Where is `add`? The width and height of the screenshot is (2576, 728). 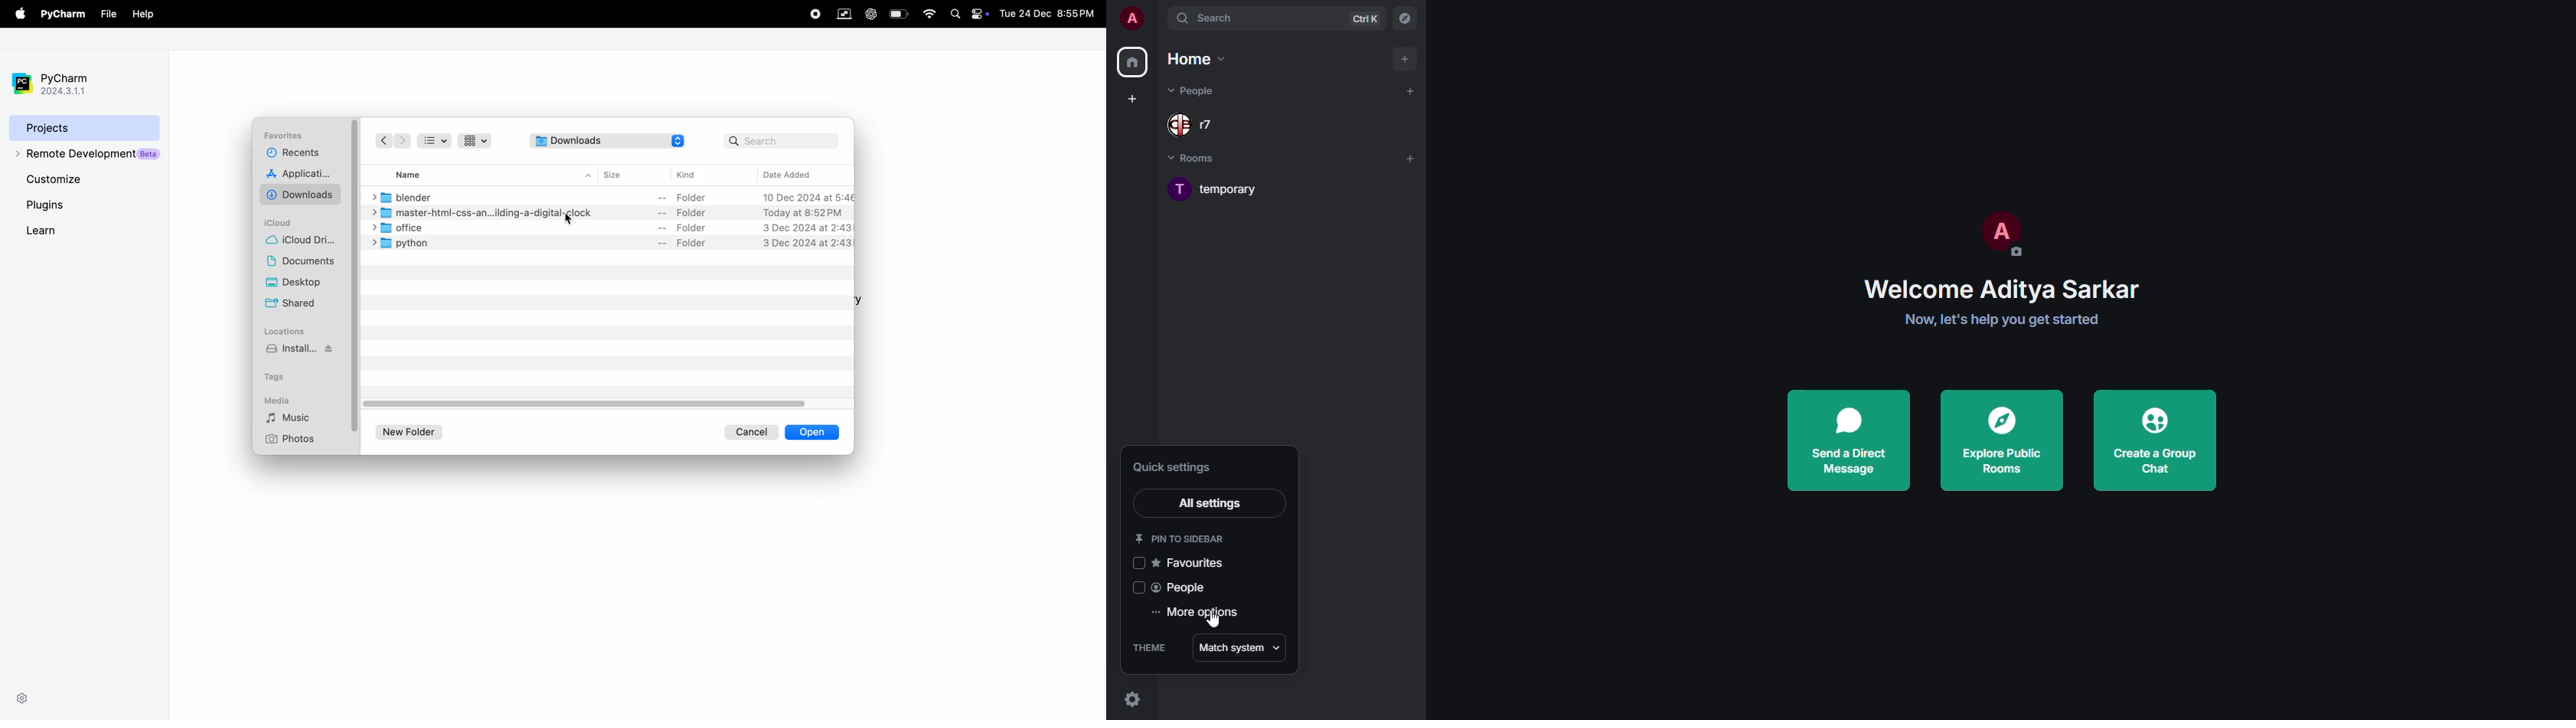
add is located at coordinates (1408, 90).